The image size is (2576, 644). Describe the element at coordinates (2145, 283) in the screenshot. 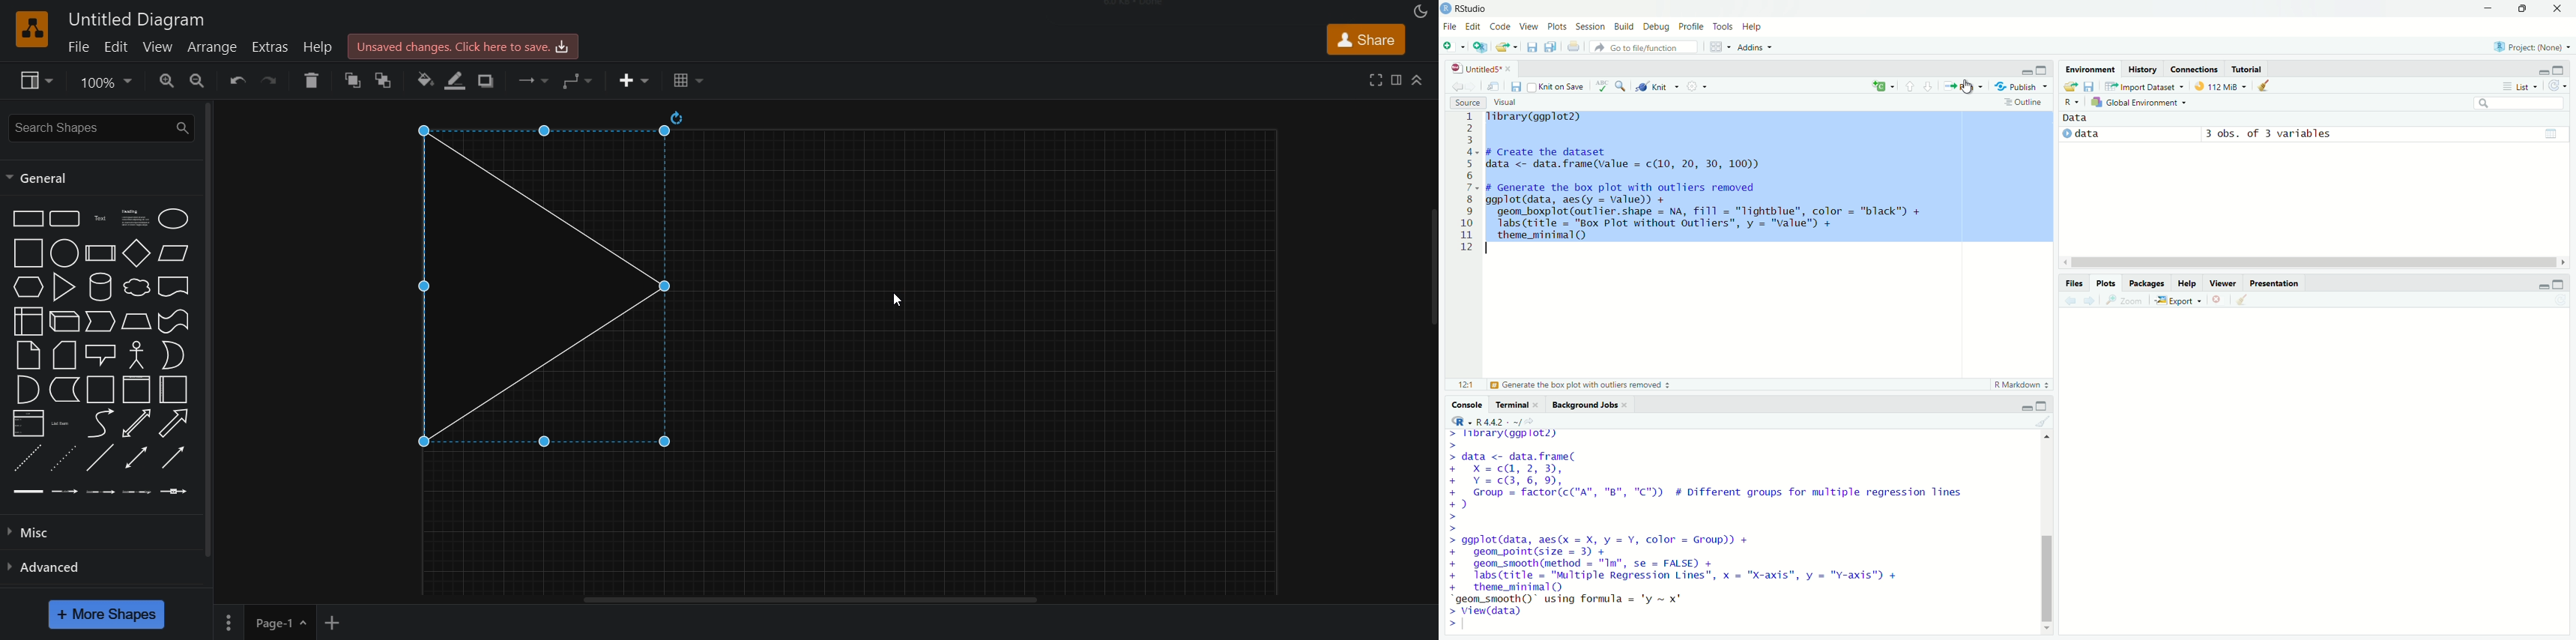

I see `Packages` at that location.